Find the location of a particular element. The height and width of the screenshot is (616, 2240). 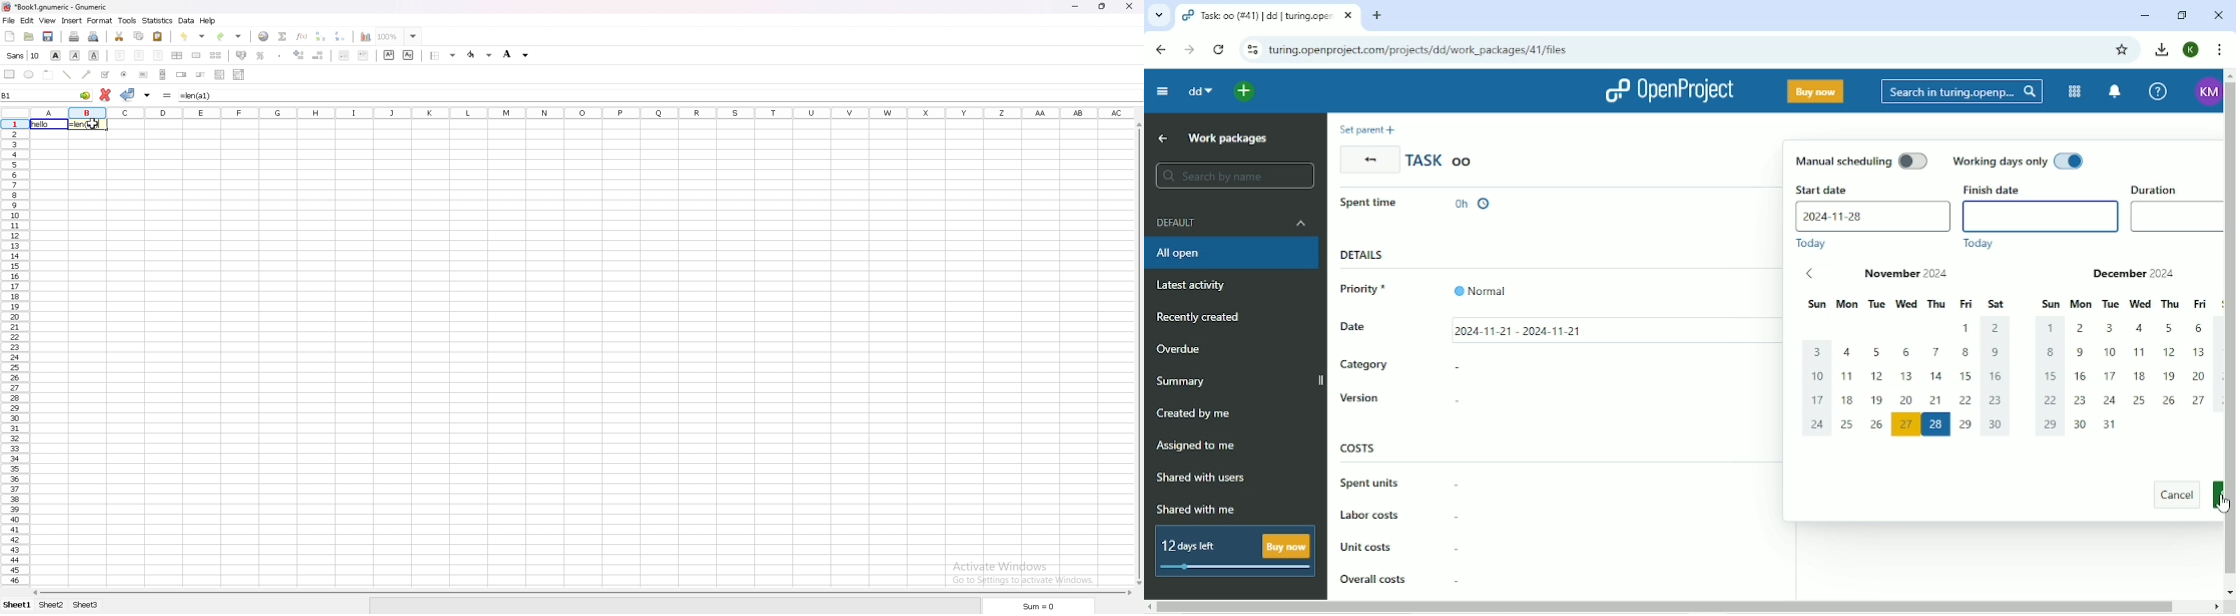

- is located at coordinates (1458, 368).